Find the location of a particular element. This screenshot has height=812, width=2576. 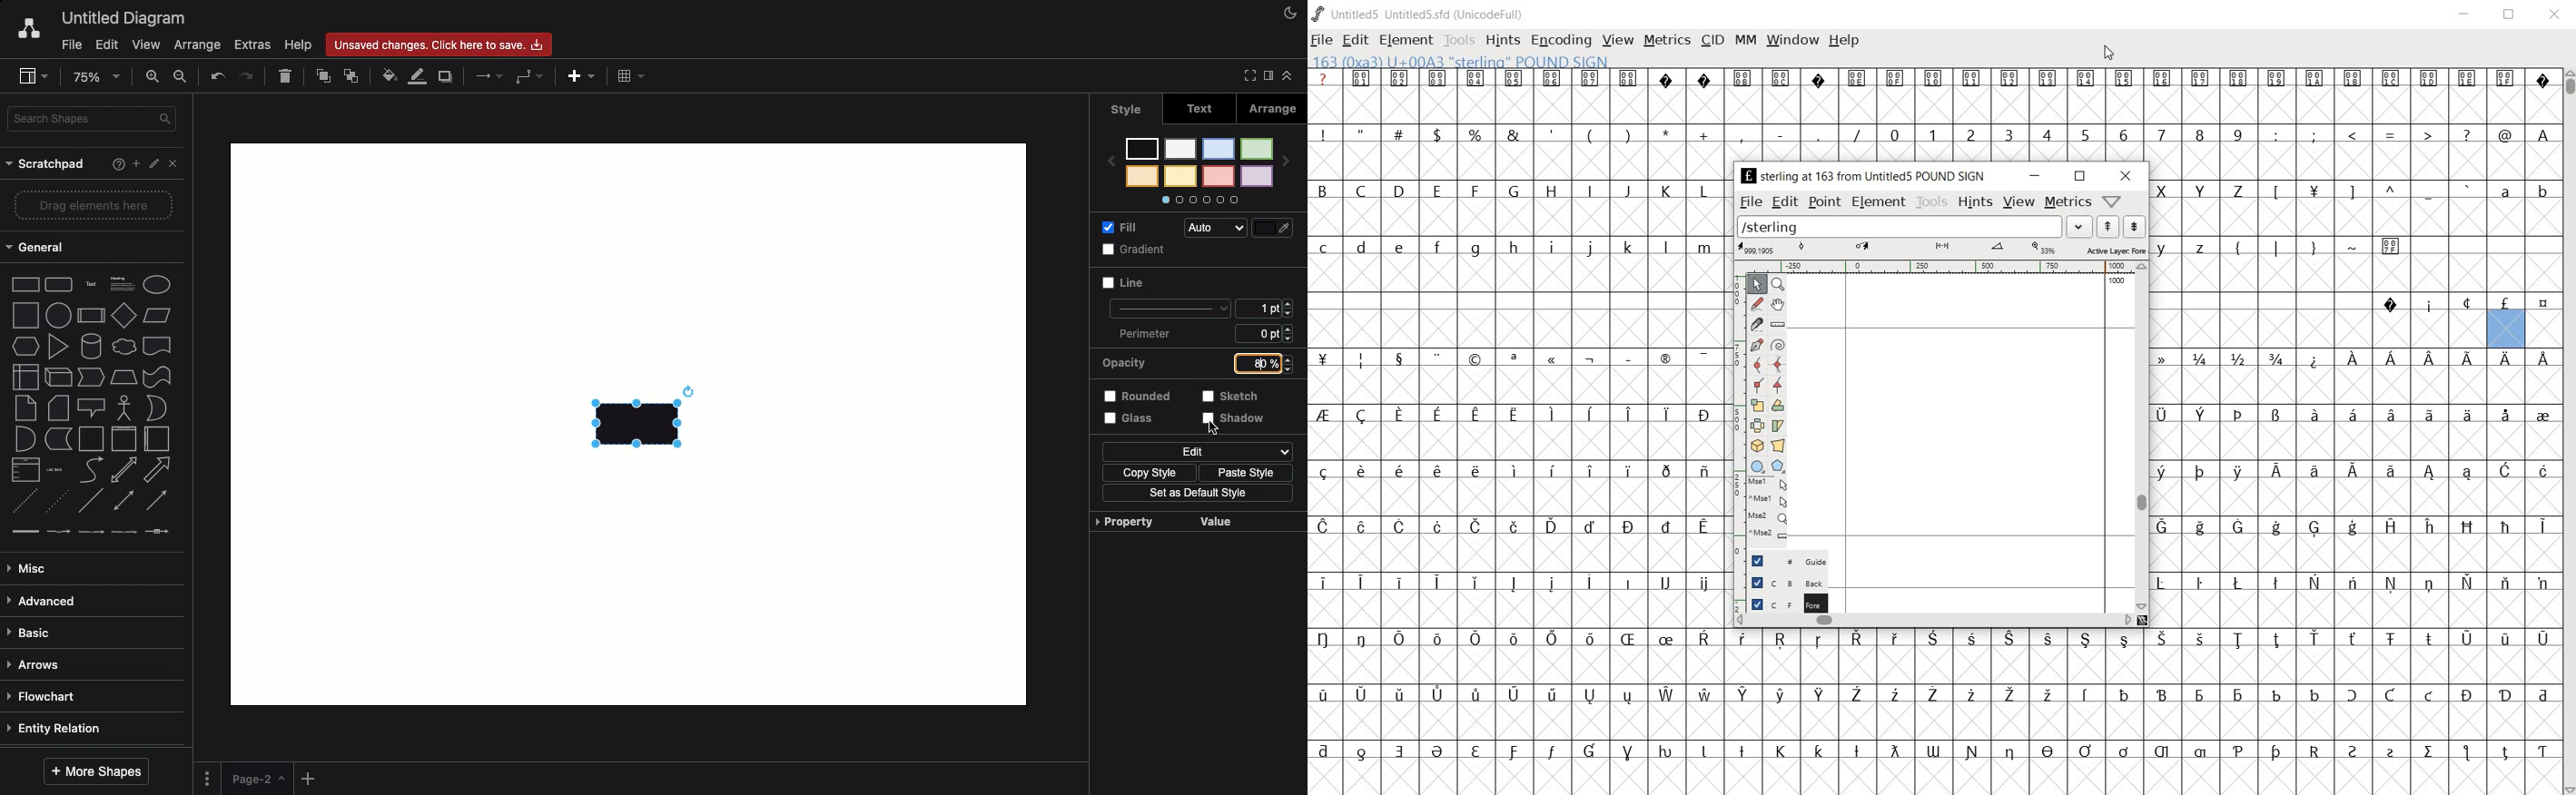

Symbol is located at coordinates (1363, 751).